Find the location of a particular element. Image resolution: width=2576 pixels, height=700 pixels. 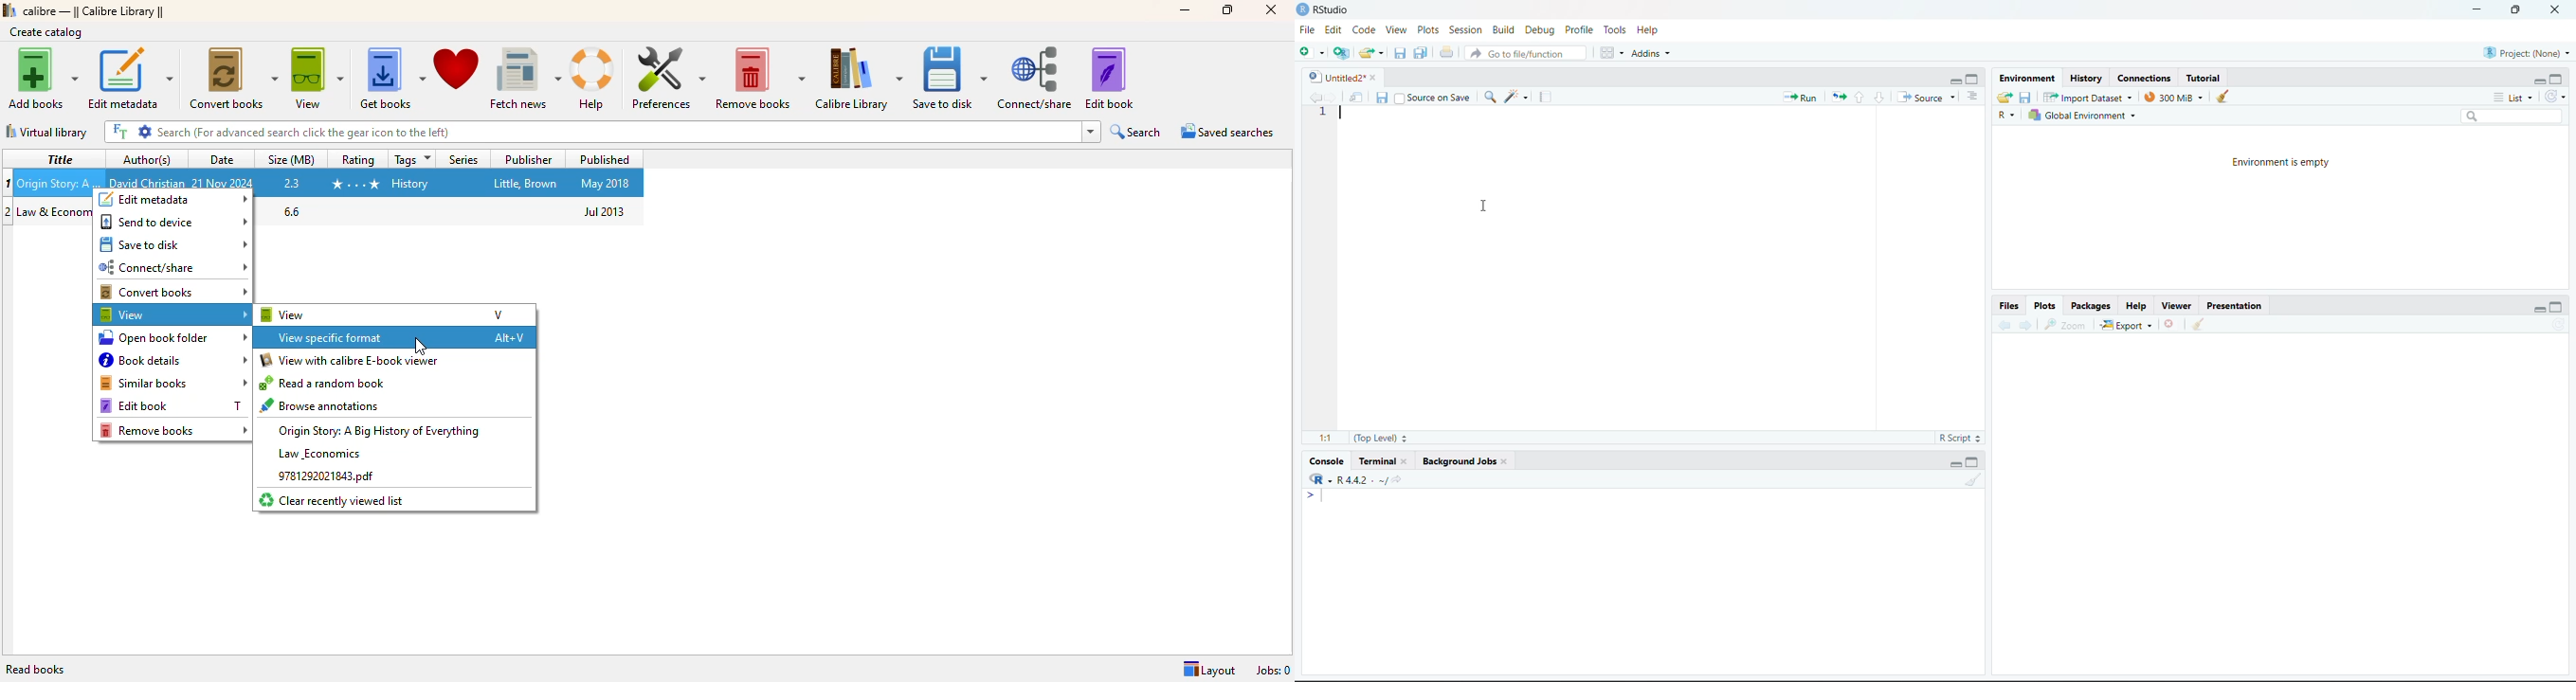

close is located at coordinates (1272, 9).